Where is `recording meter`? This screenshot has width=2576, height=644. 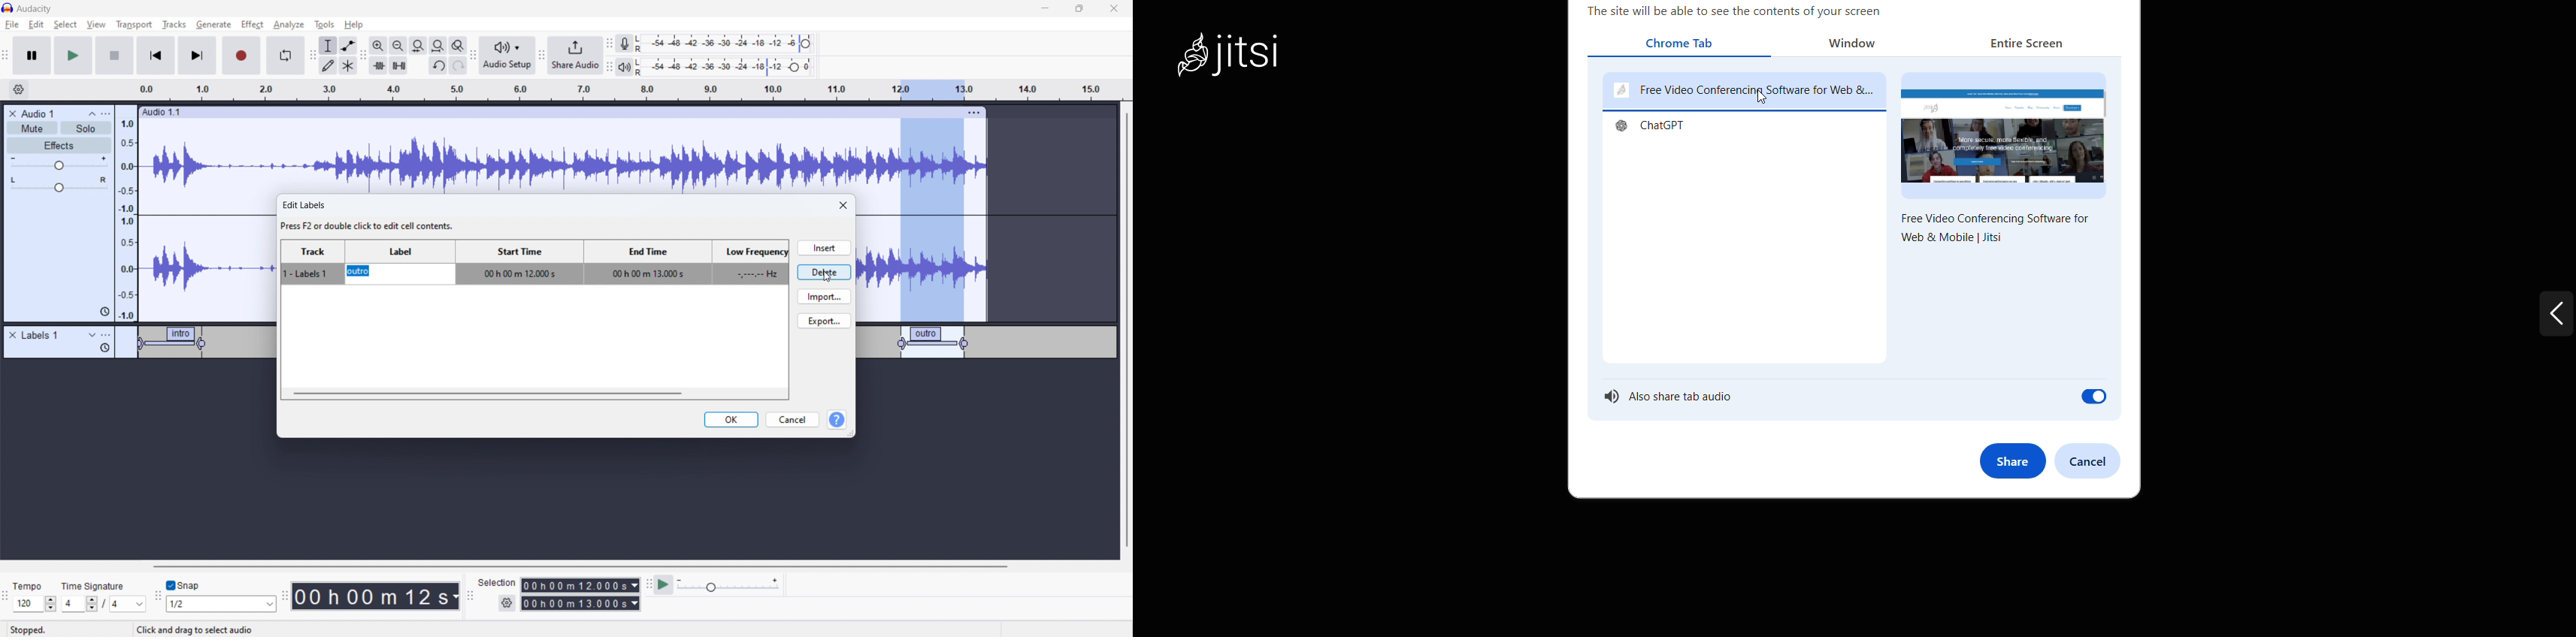 recording meter is located at coordinates (625, 44).